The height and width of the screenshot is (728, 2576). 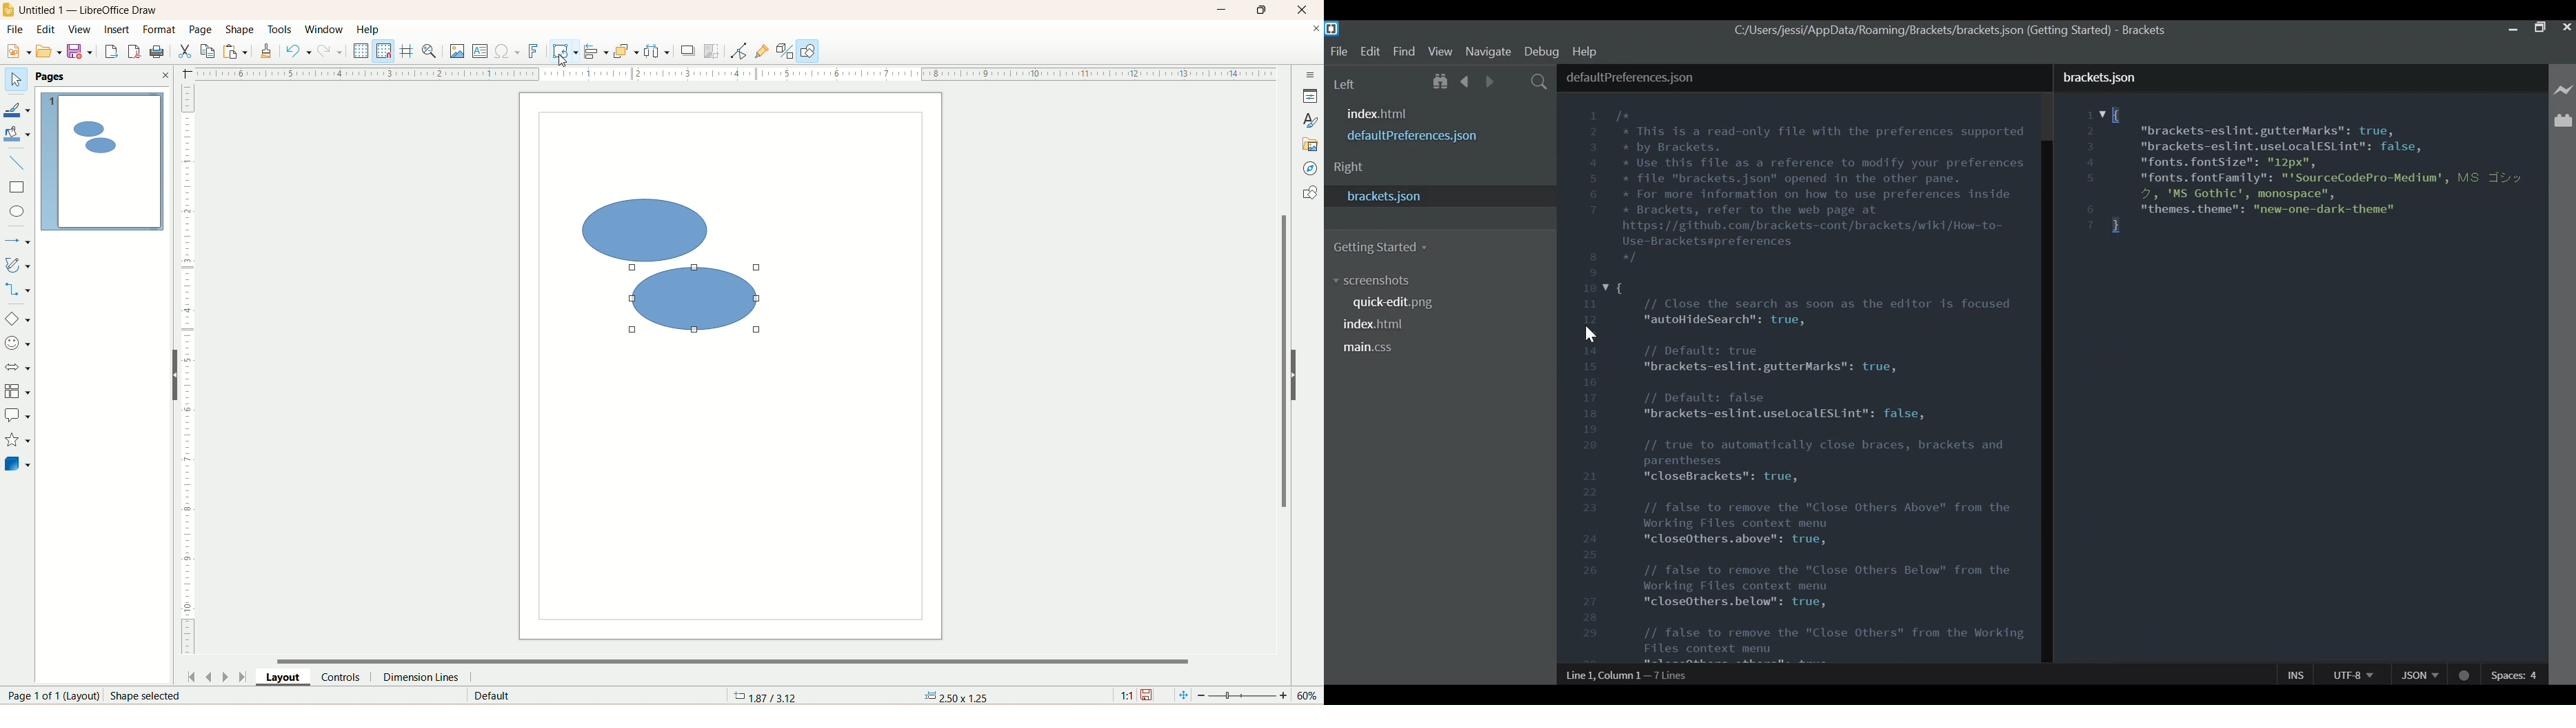 I want to click on save, so click(x=79, y=52).